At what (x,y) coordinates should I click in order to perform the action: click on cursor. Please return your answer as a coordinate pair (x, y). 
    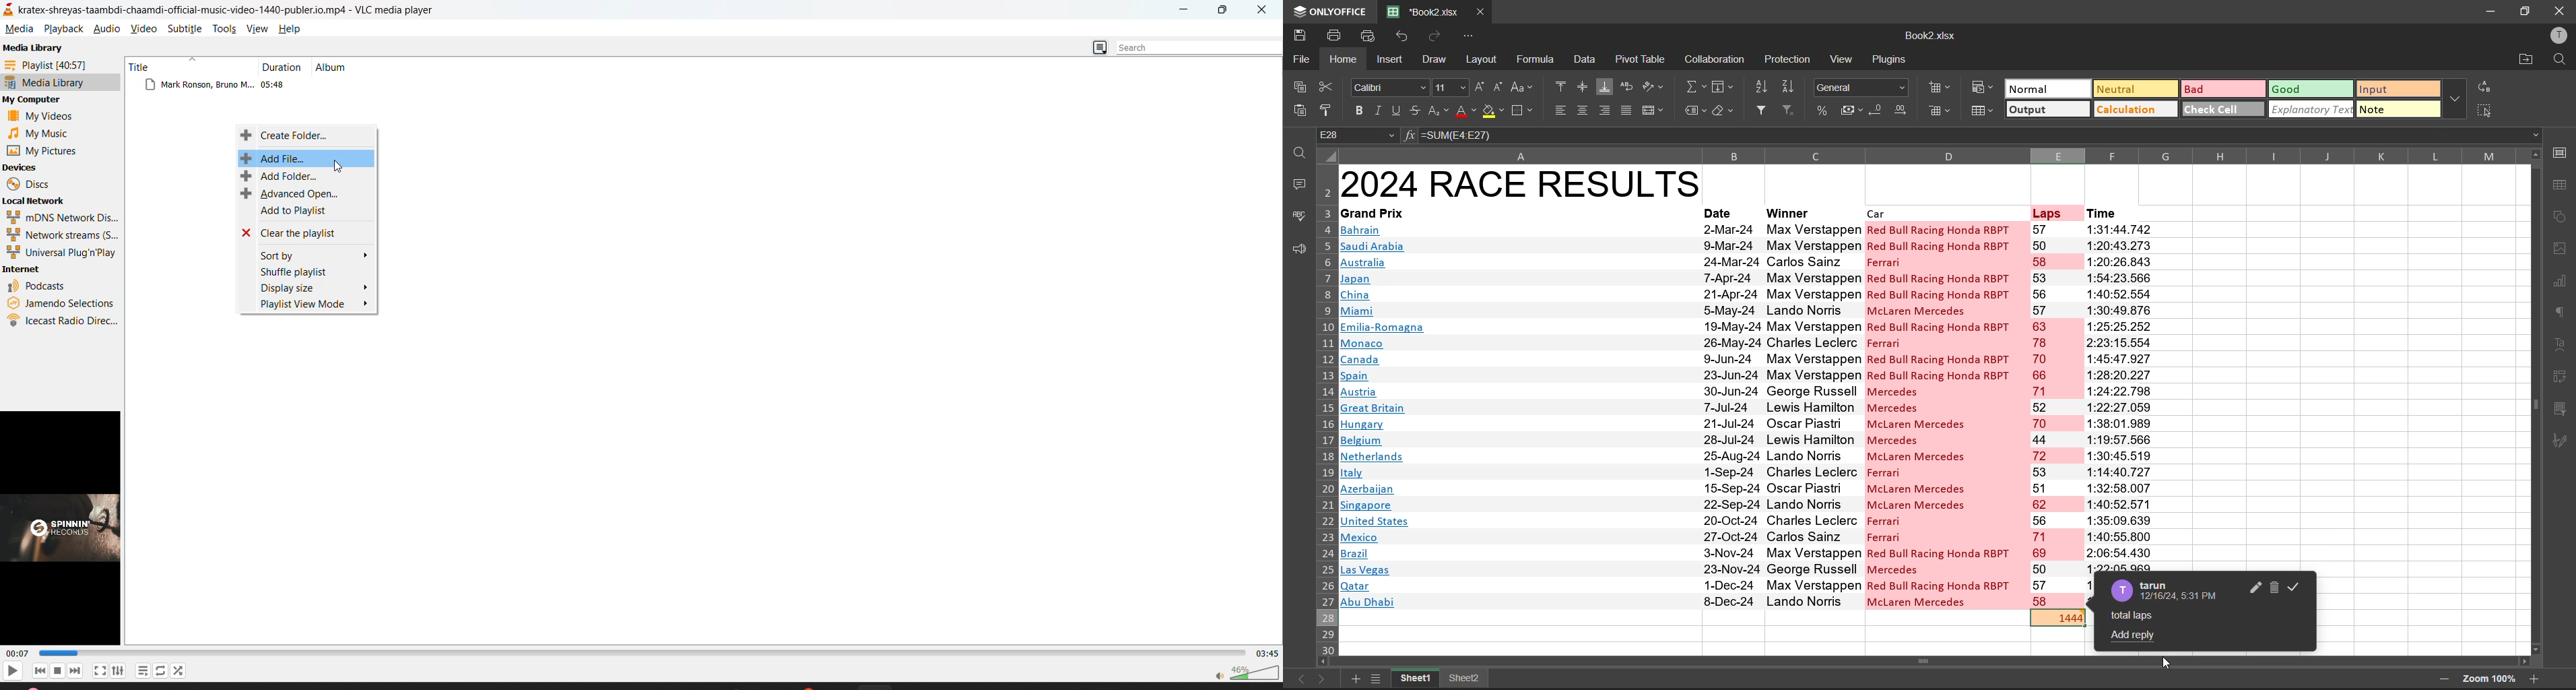
    Looking at the image, I should click on (2168, 666).